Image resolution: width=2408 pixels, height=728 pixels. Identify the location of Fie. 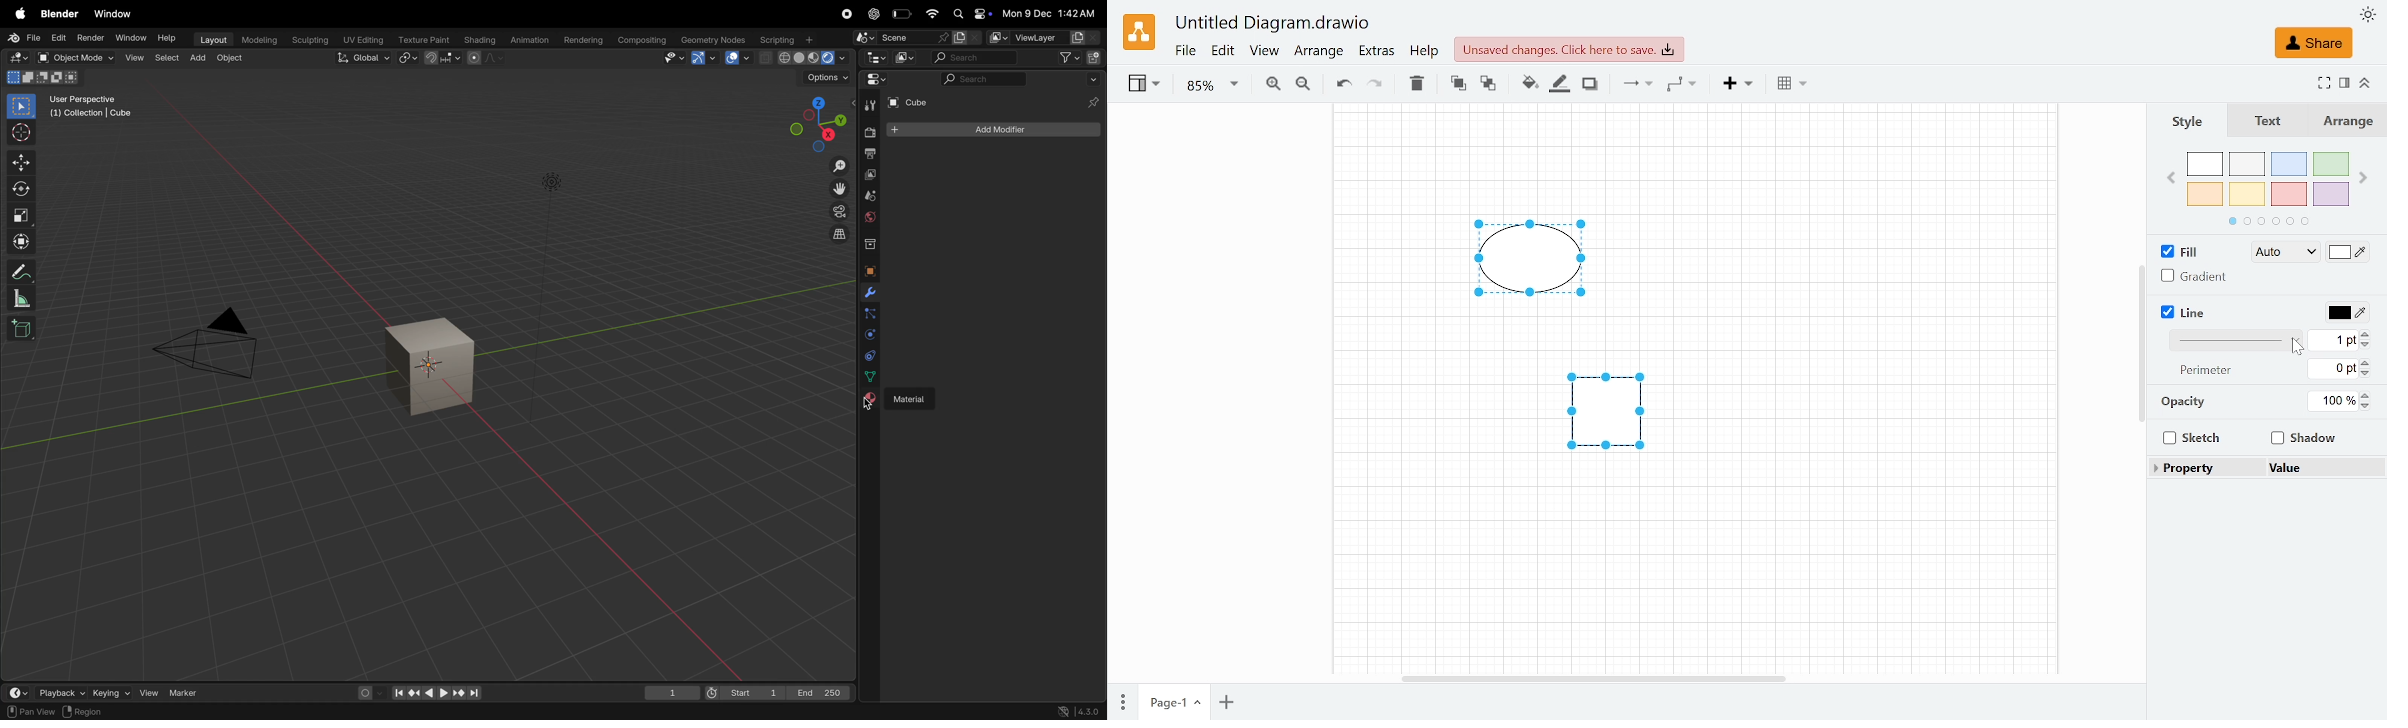
(1185, 52).